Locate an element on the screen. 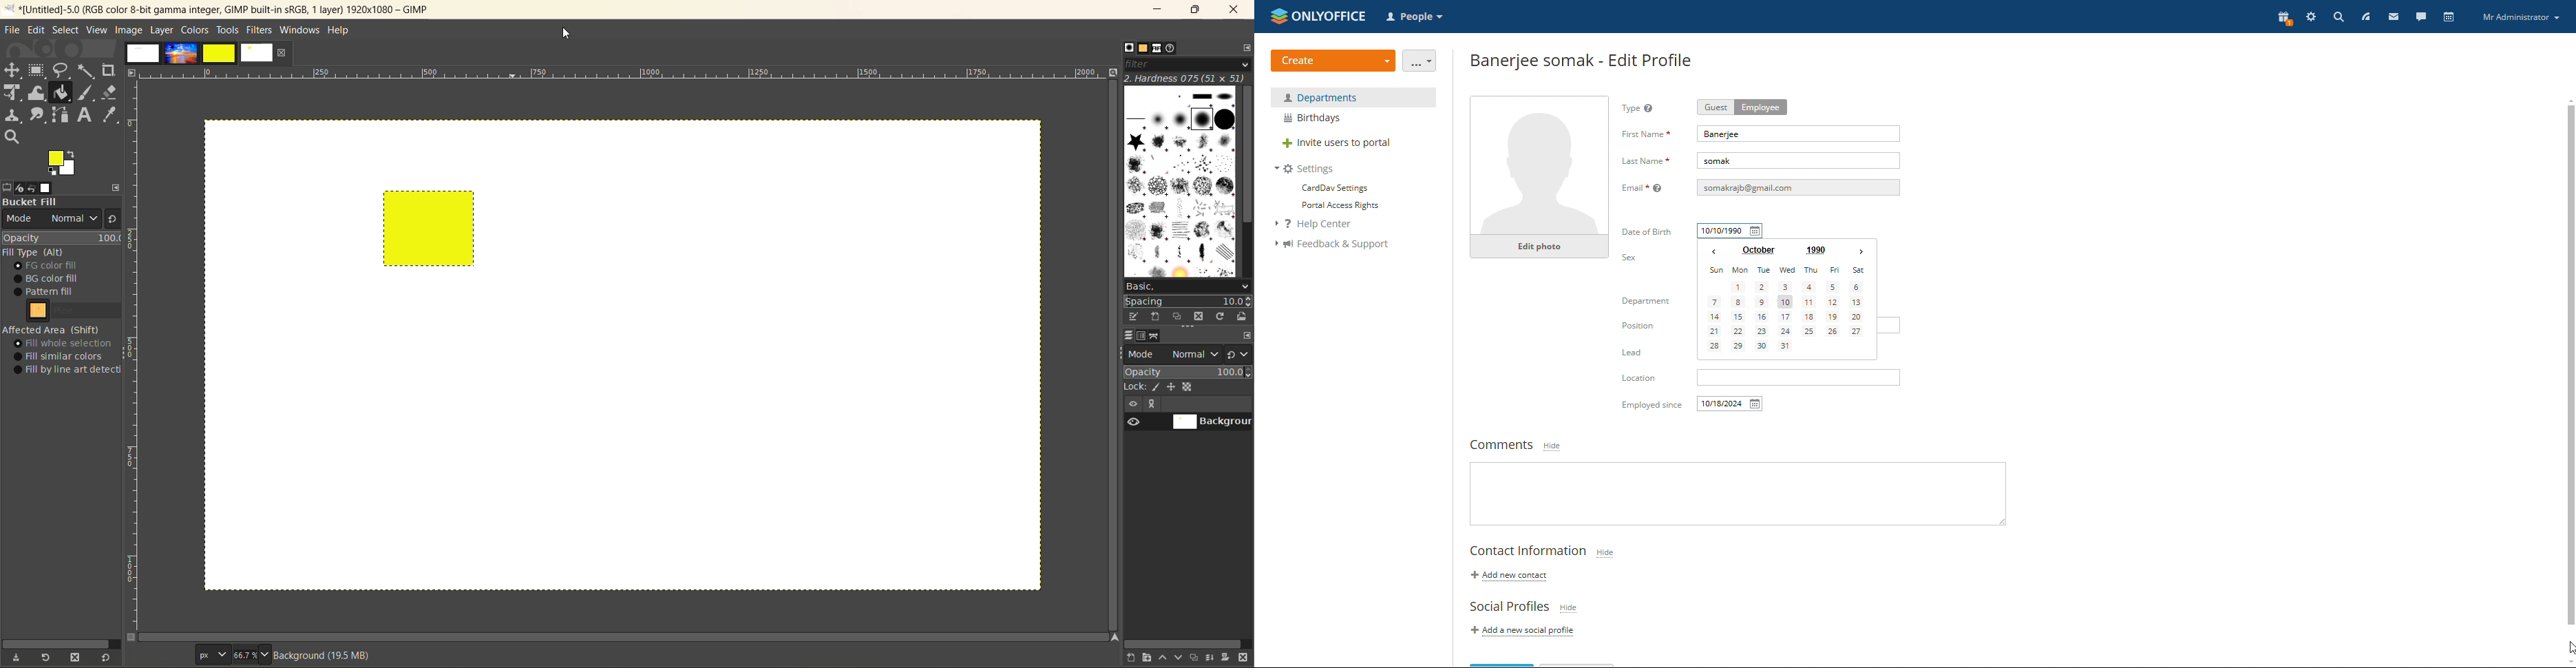  scroll up is located at coordinates (2568, 99).